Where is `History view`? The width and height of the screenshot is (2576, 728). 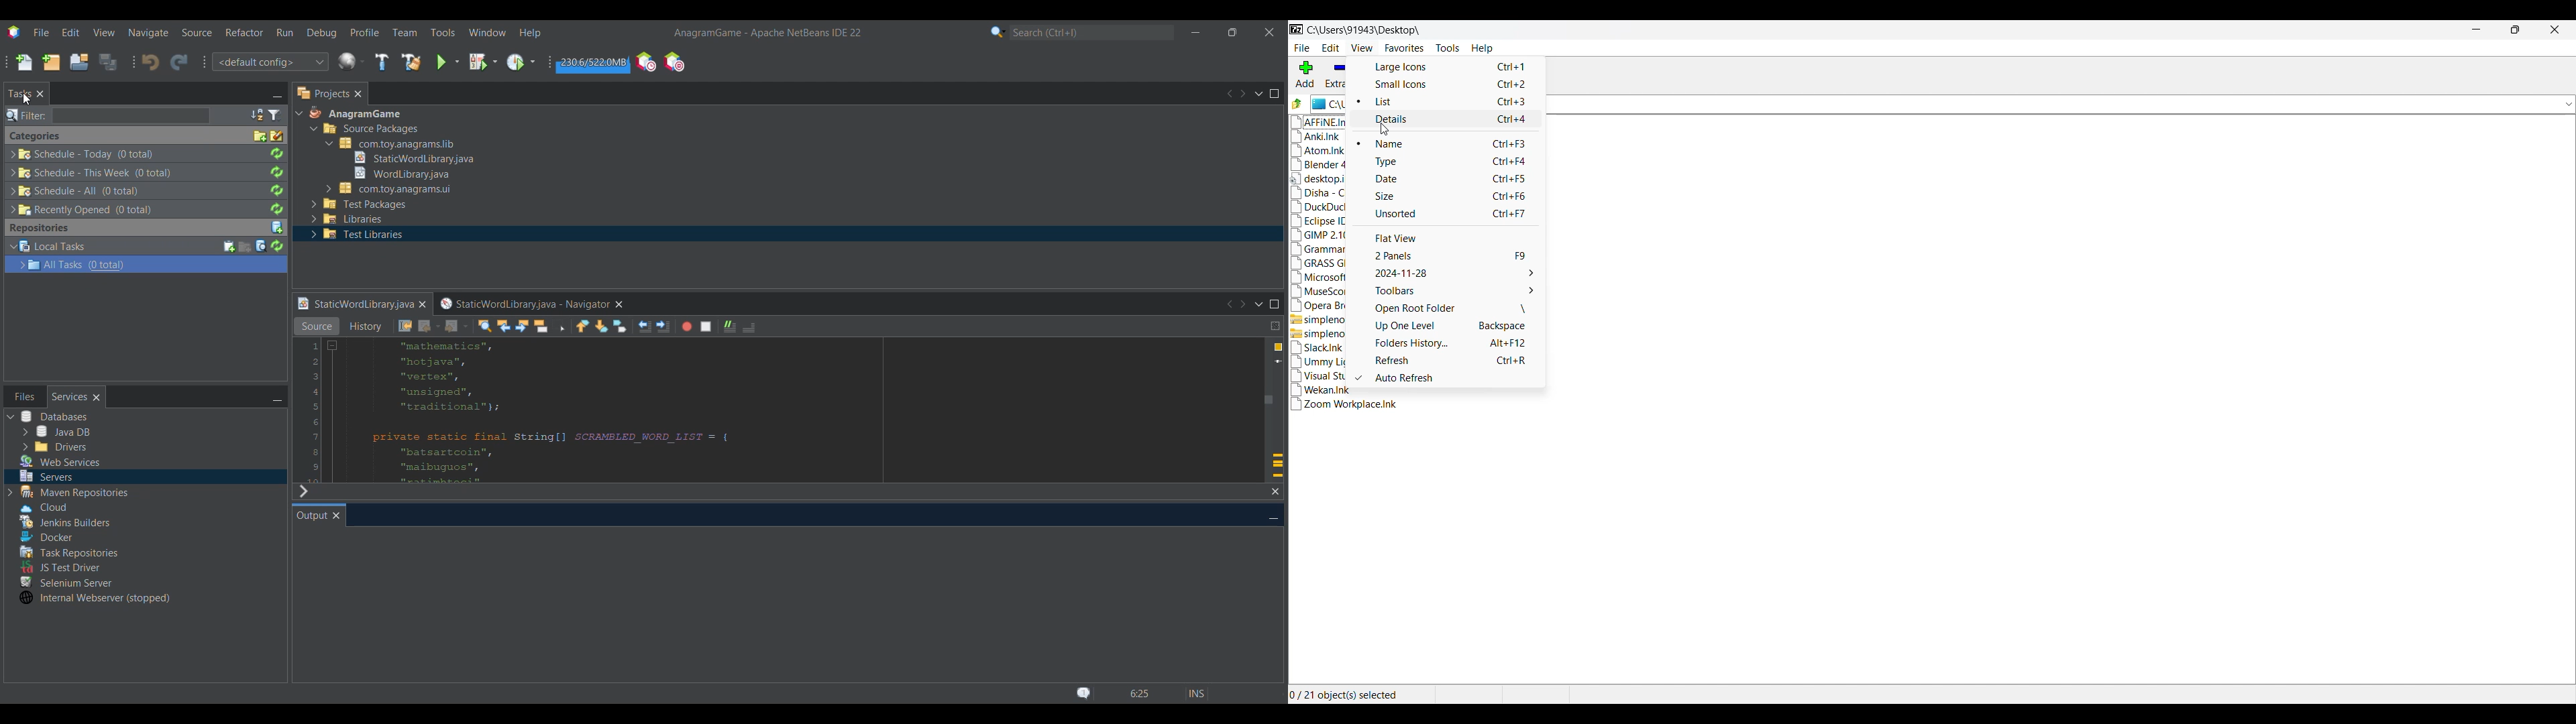
History view is located at coordinates (366, 326).